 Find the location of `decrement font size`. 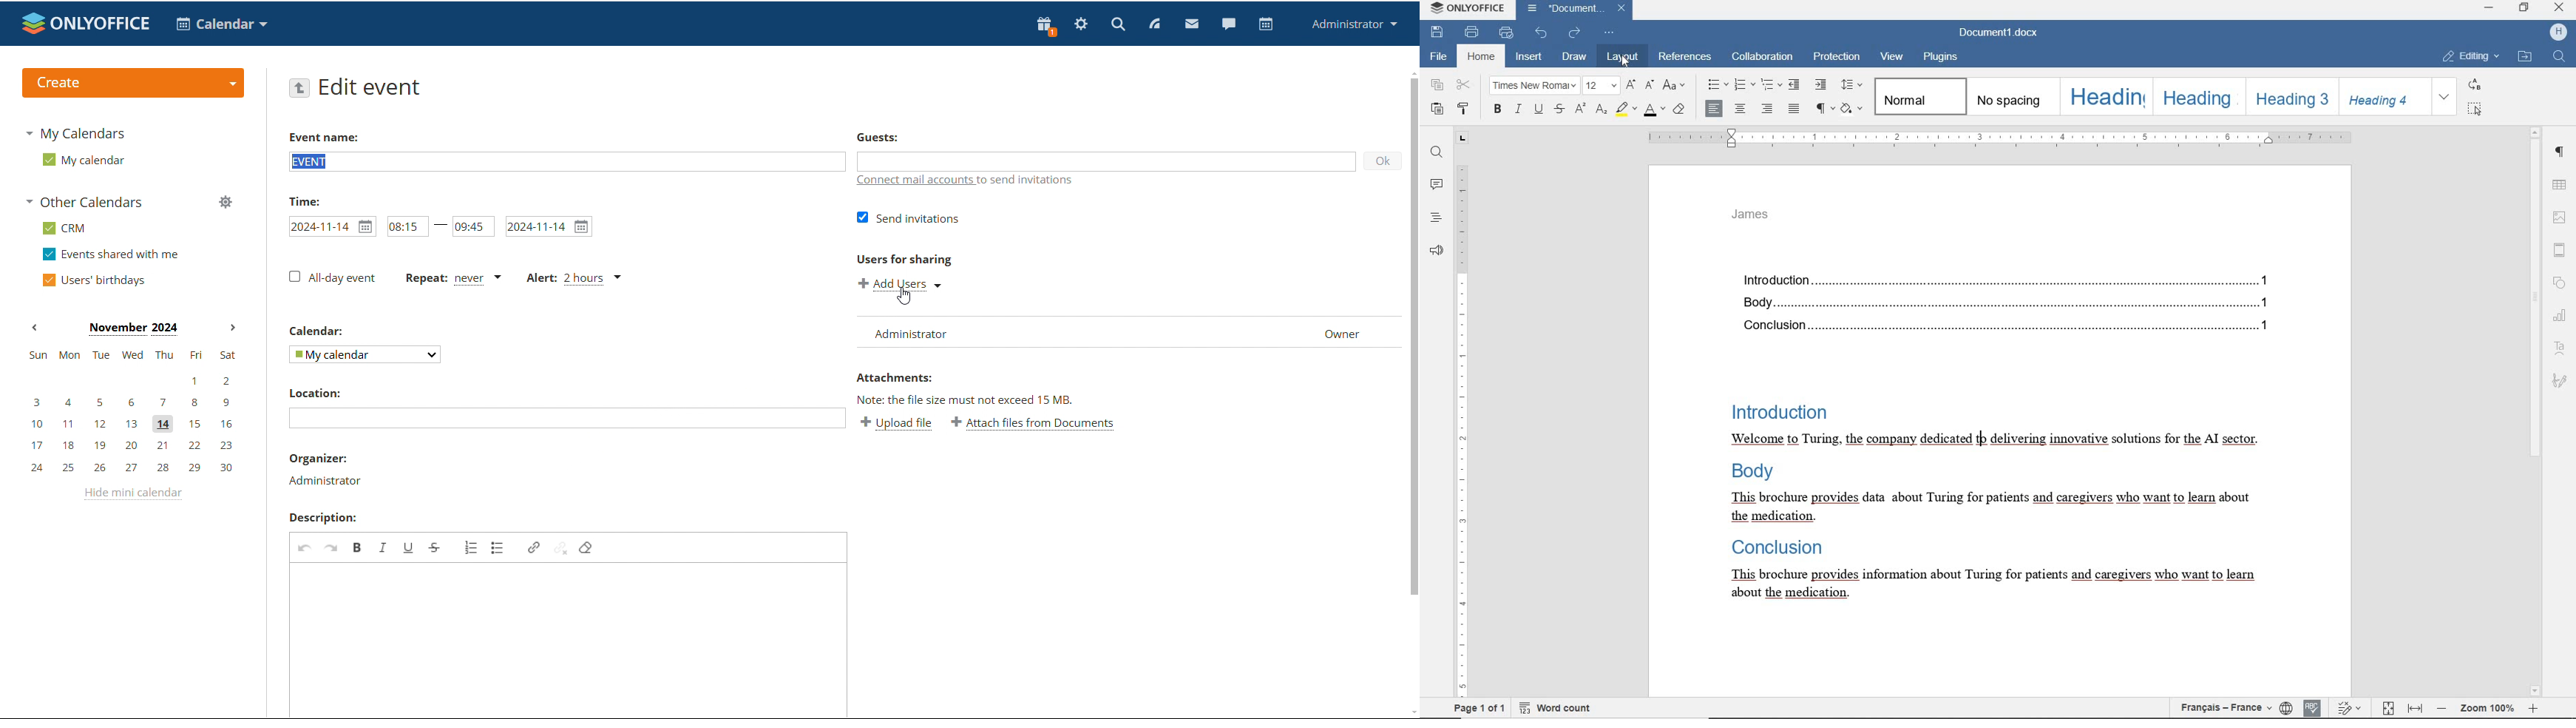

decrement font size is located at coordinates (1651, 85).